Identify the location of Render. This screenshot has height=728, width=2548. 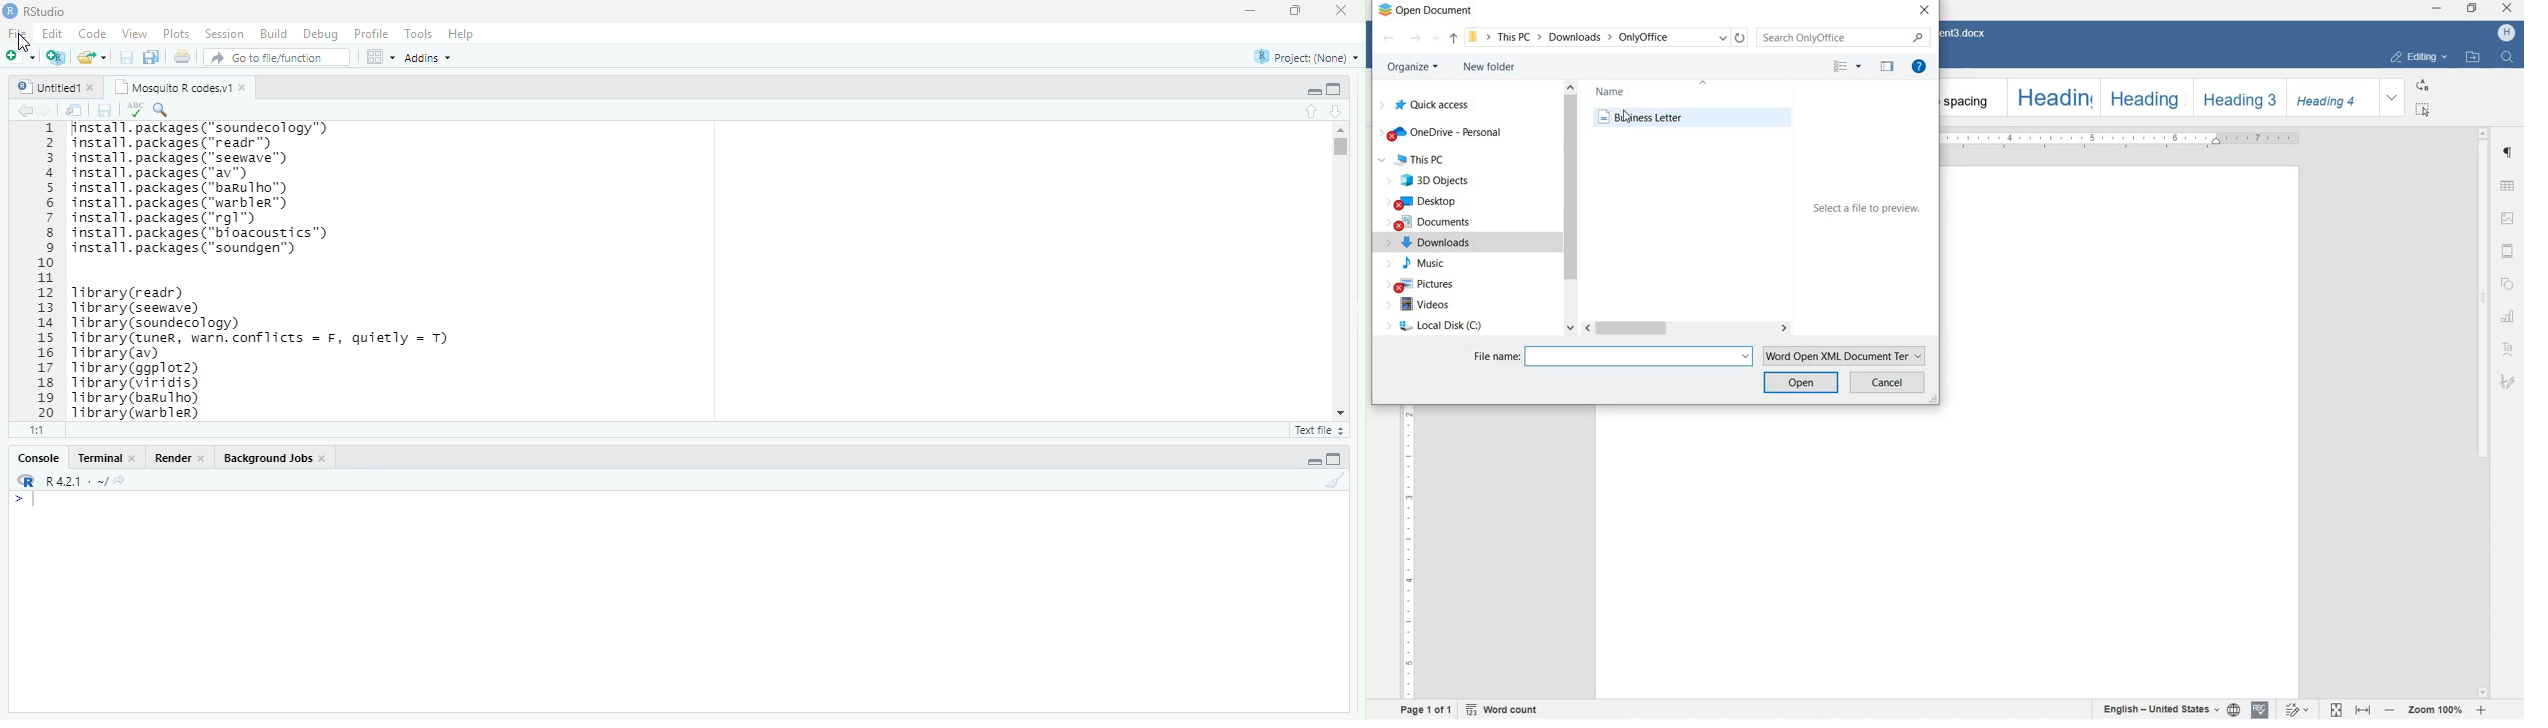
(174, 458).